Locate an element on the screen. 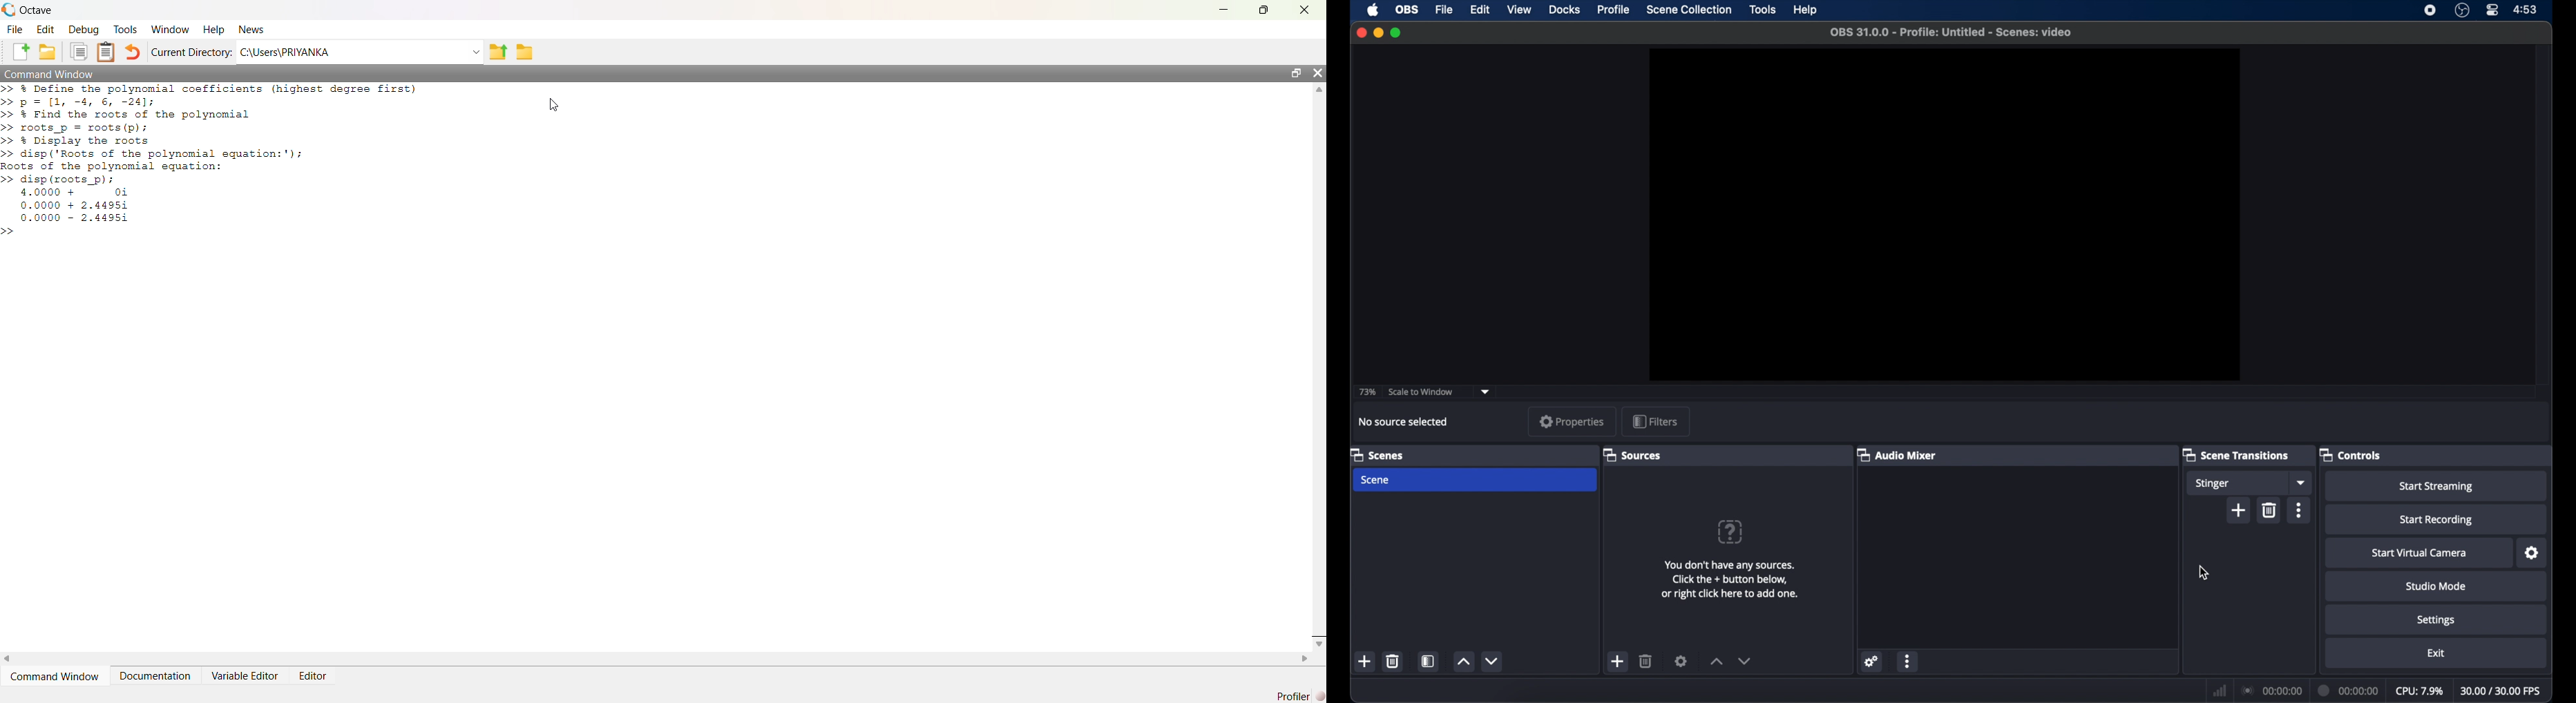 This screenshot has width=2576, height=728. time is located at coordinates (2526, 8).